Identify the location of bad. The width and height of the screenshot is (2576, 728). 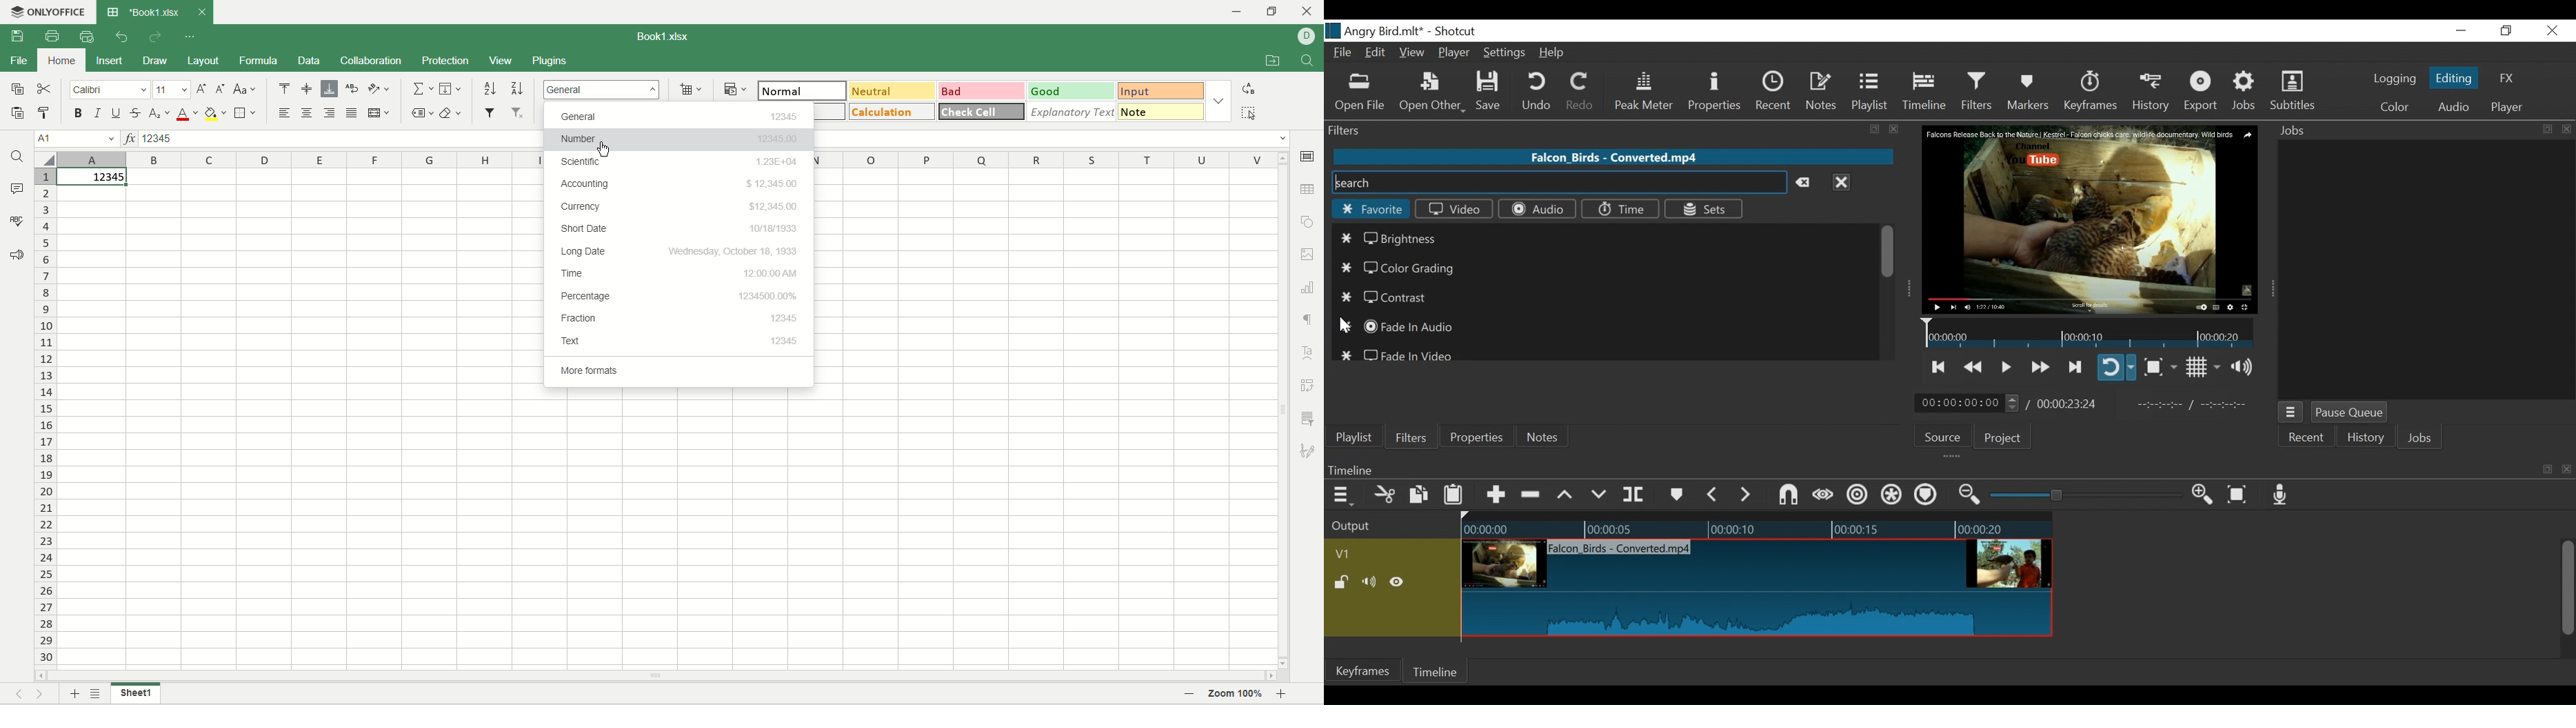
(983, 90).